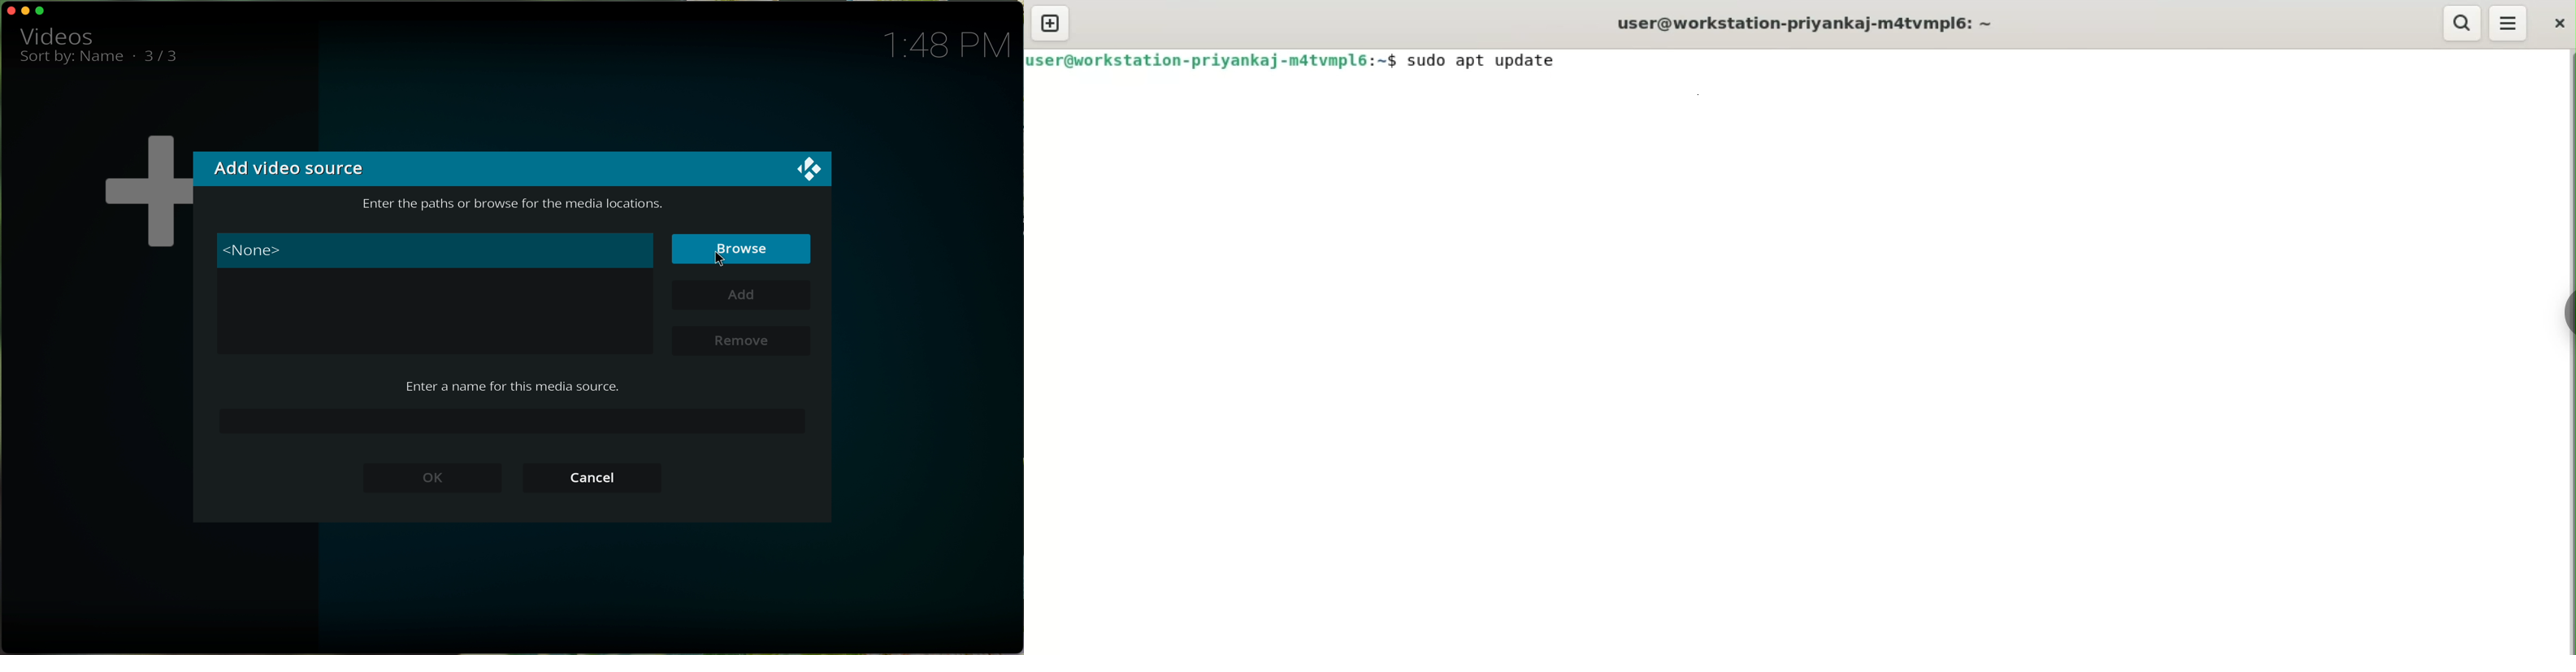 This screenshot has width=2576, height=672. Describe the element at coordinates (743, 250) in the screenshot. I see `click on browse button` at that location.